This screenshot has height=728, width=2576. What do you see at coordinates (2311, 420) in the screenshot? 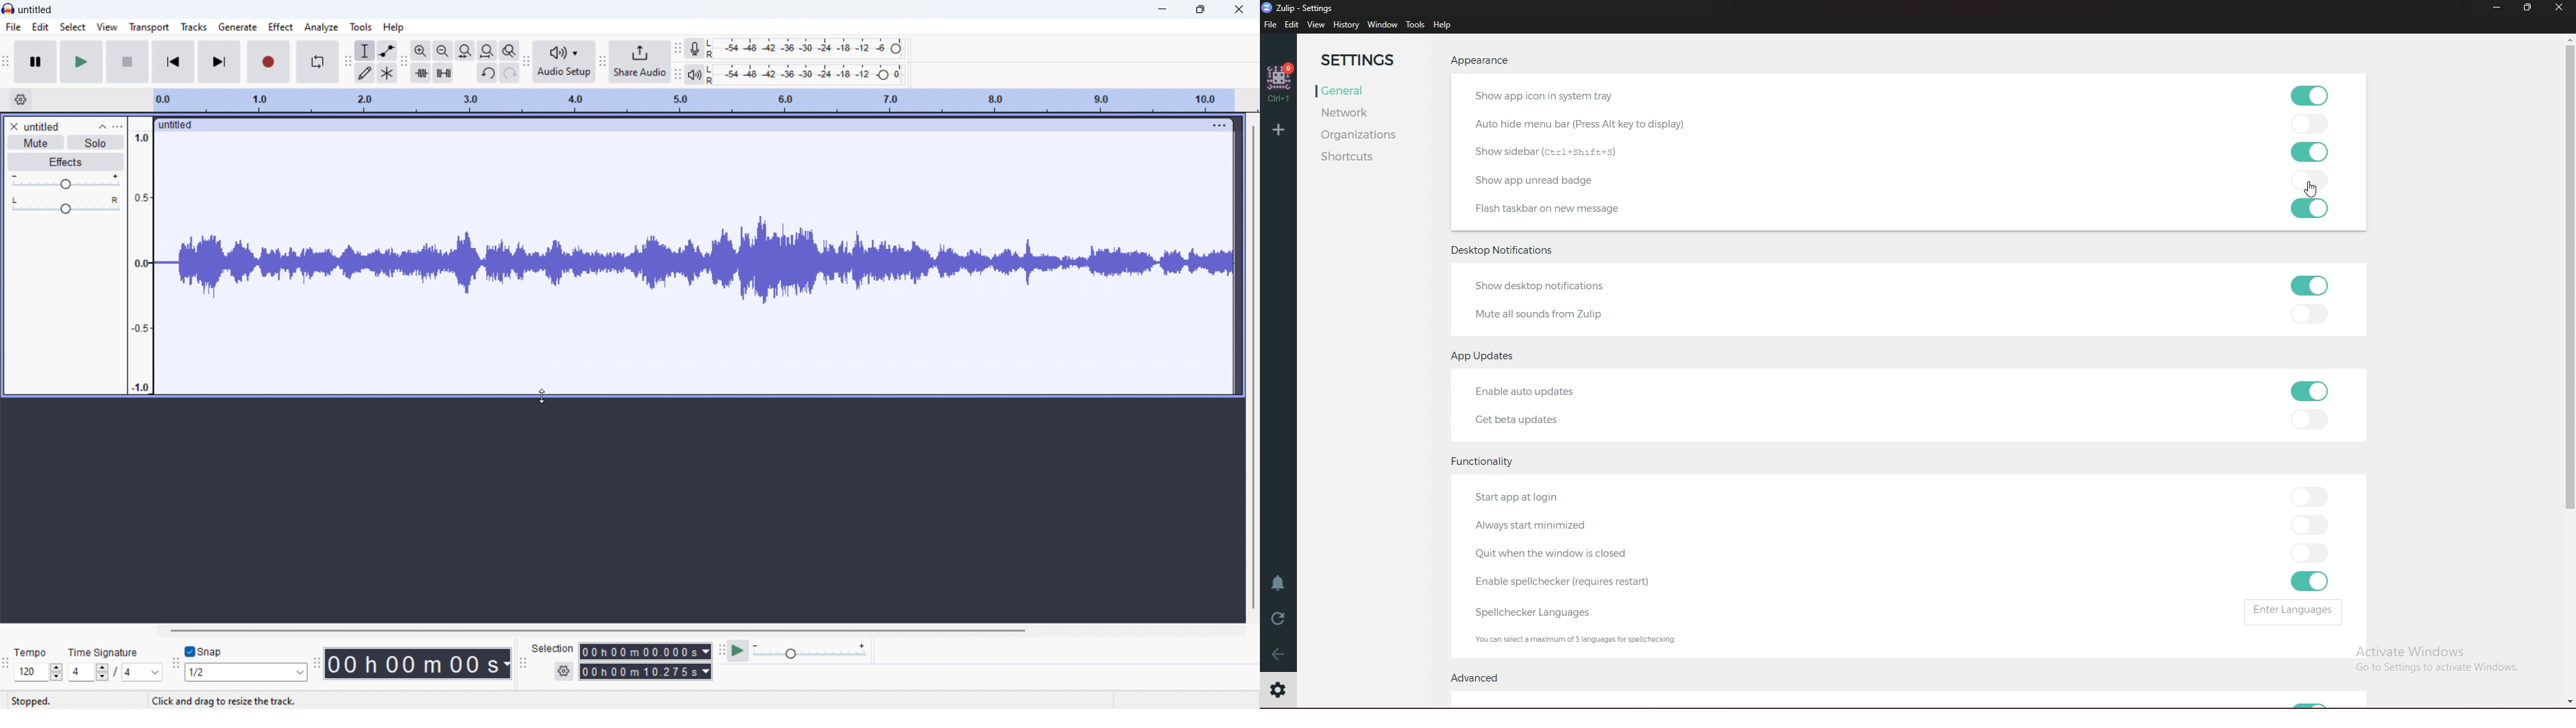
I see `toggle` at bounding box center [2311, 420].